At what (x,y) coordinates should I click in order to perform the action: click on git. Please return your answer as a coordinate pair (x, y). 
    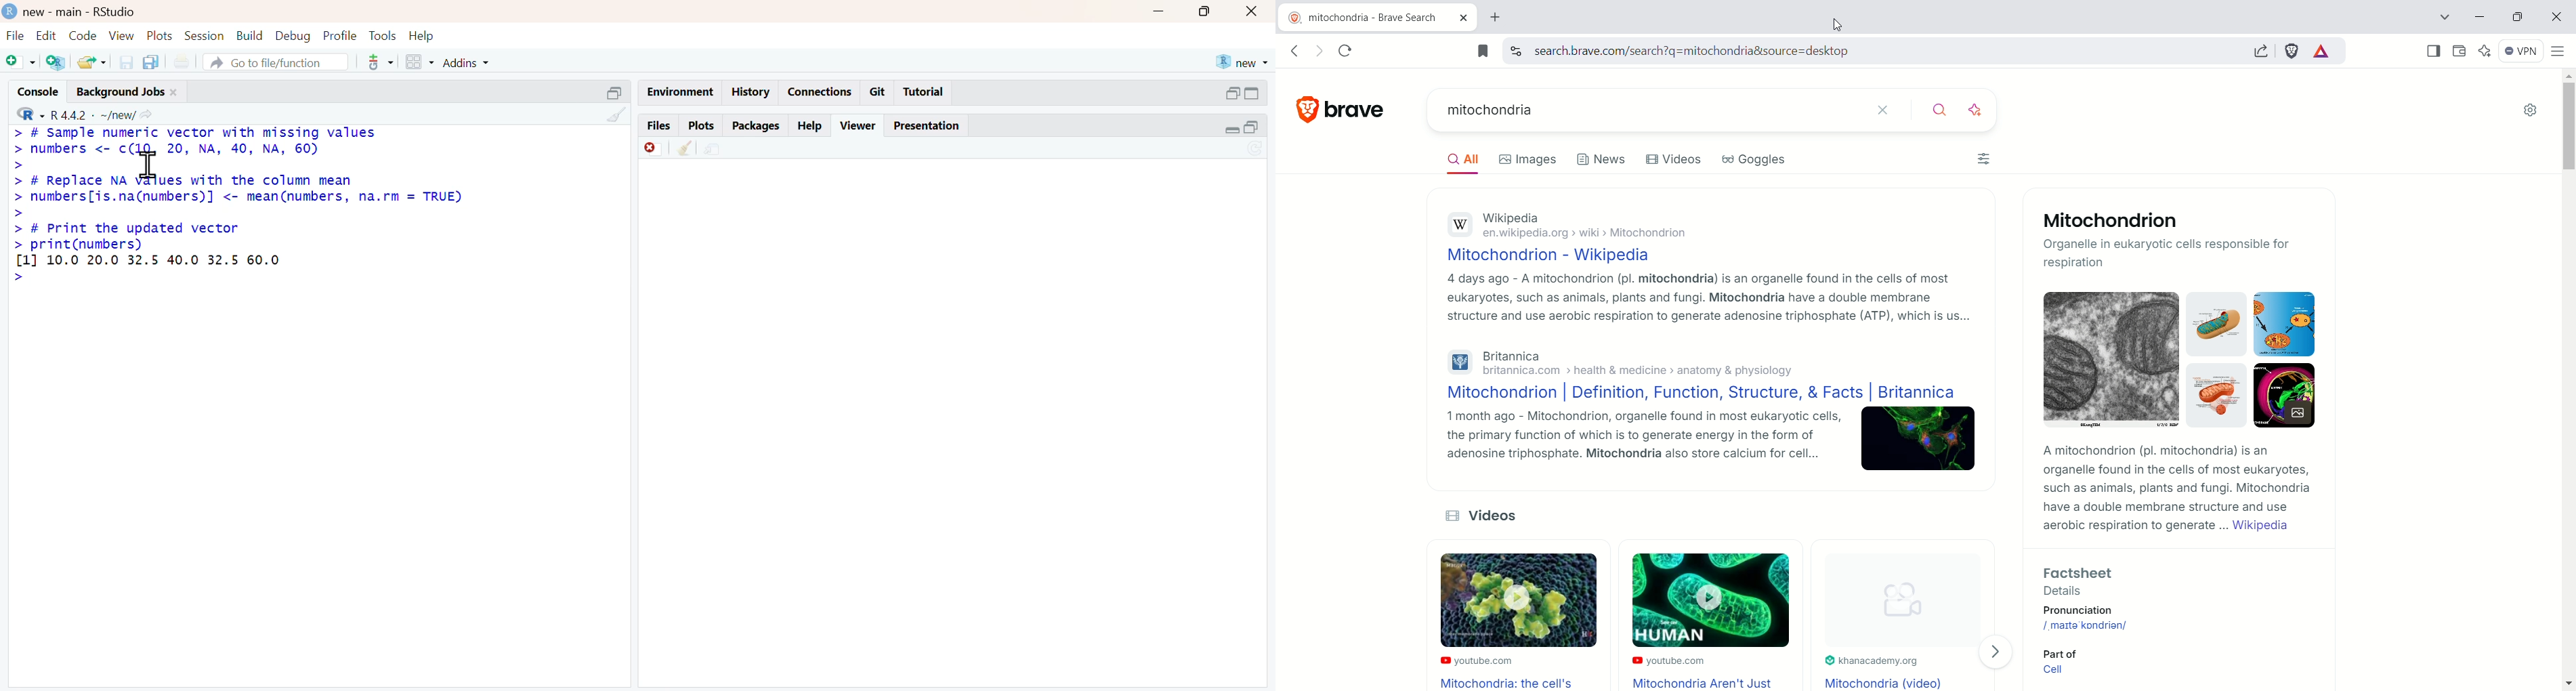
    Looking at the image, I should click on (879, 92).